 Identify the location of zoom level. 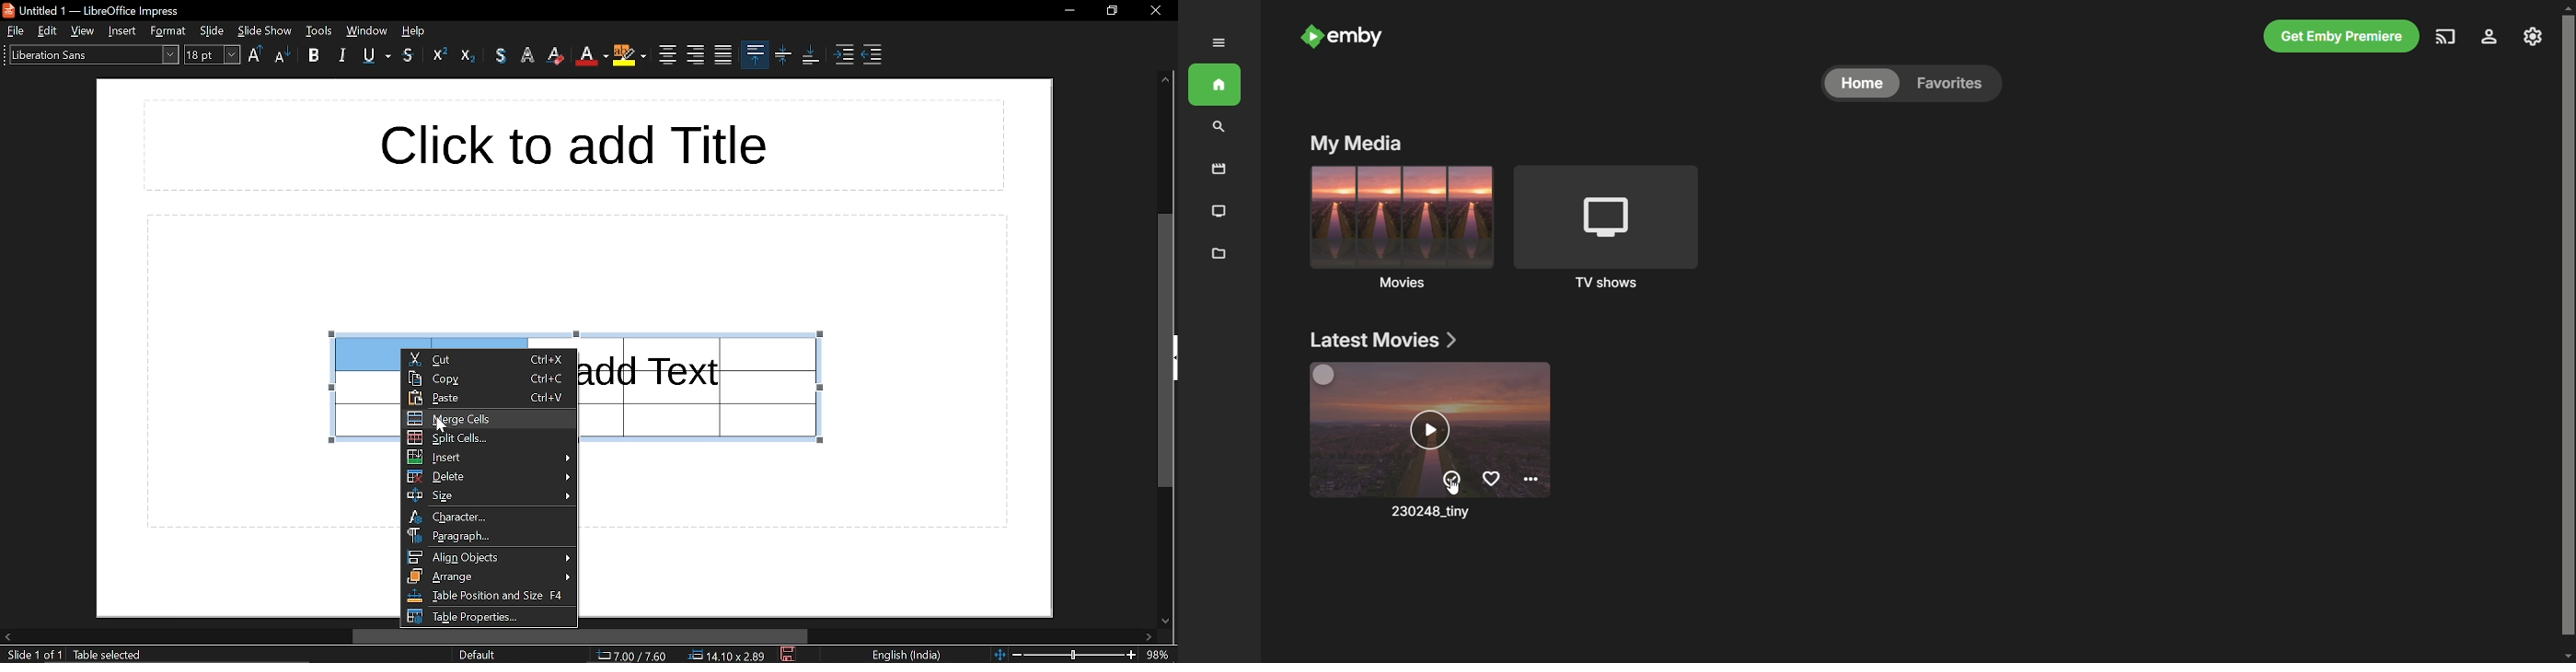
(1160, 654).